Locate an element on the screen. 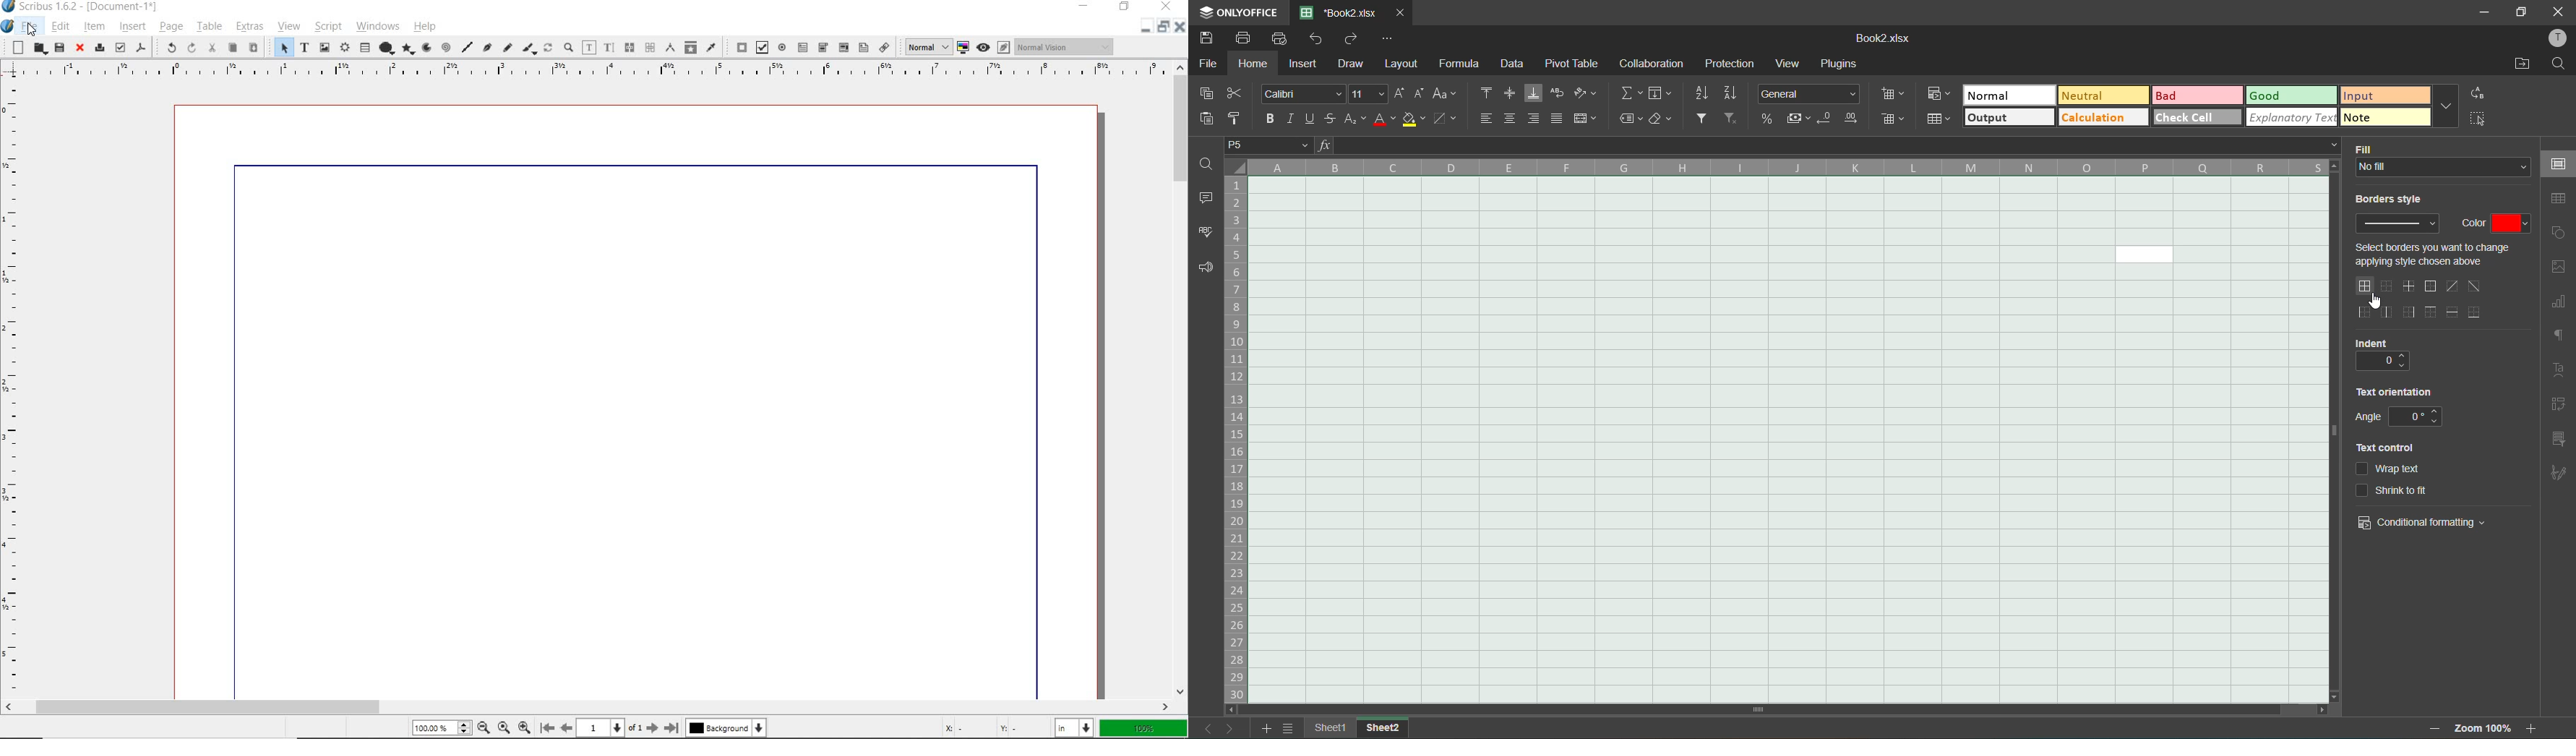  plugins is located at coordinates (1844, 65).